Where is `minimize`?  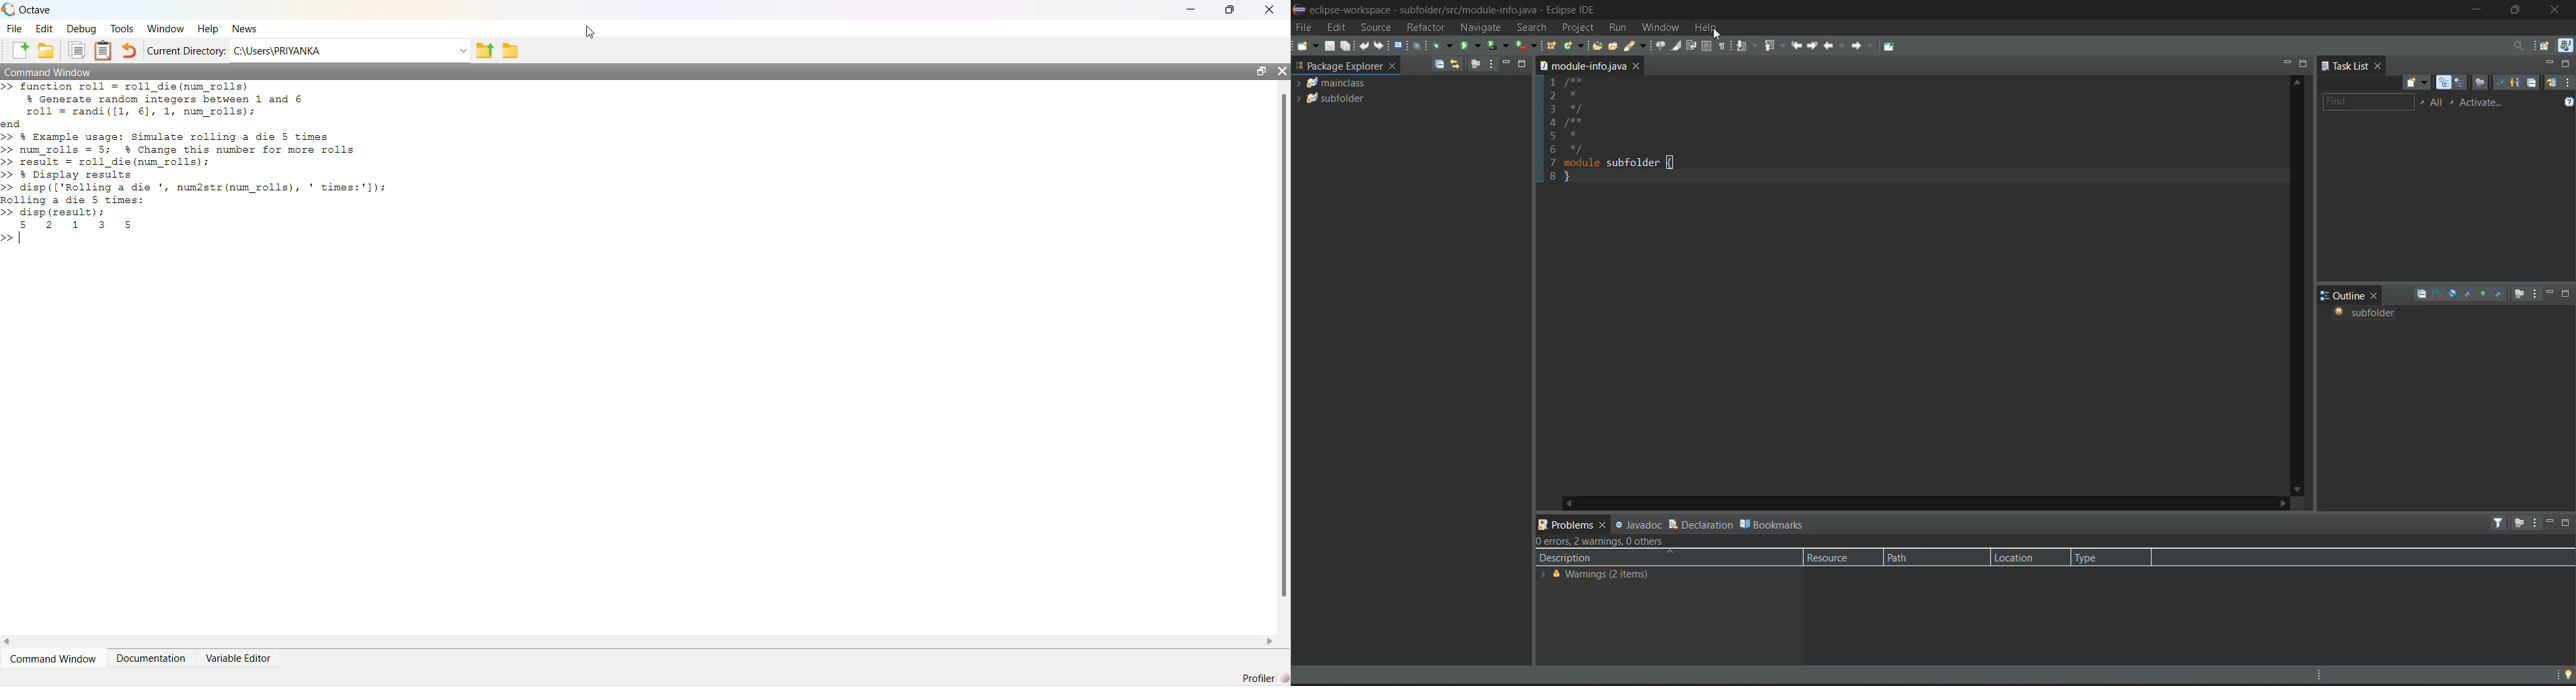
minimize is located at coordinates (2552, 522).